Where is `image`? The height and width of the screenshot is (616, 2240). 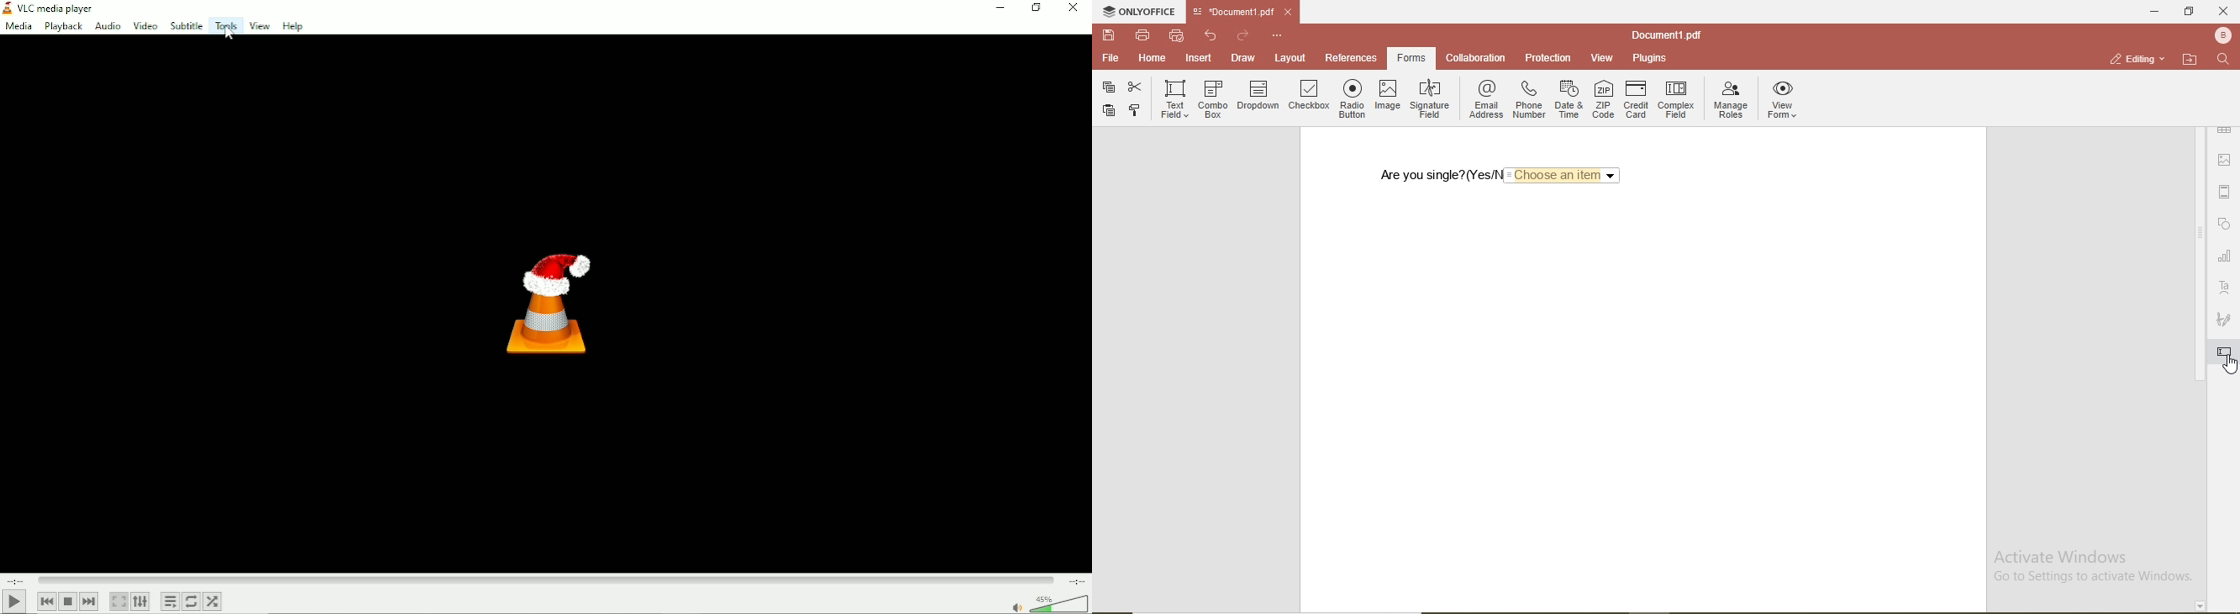
image is located at coordinates (2226, 157).